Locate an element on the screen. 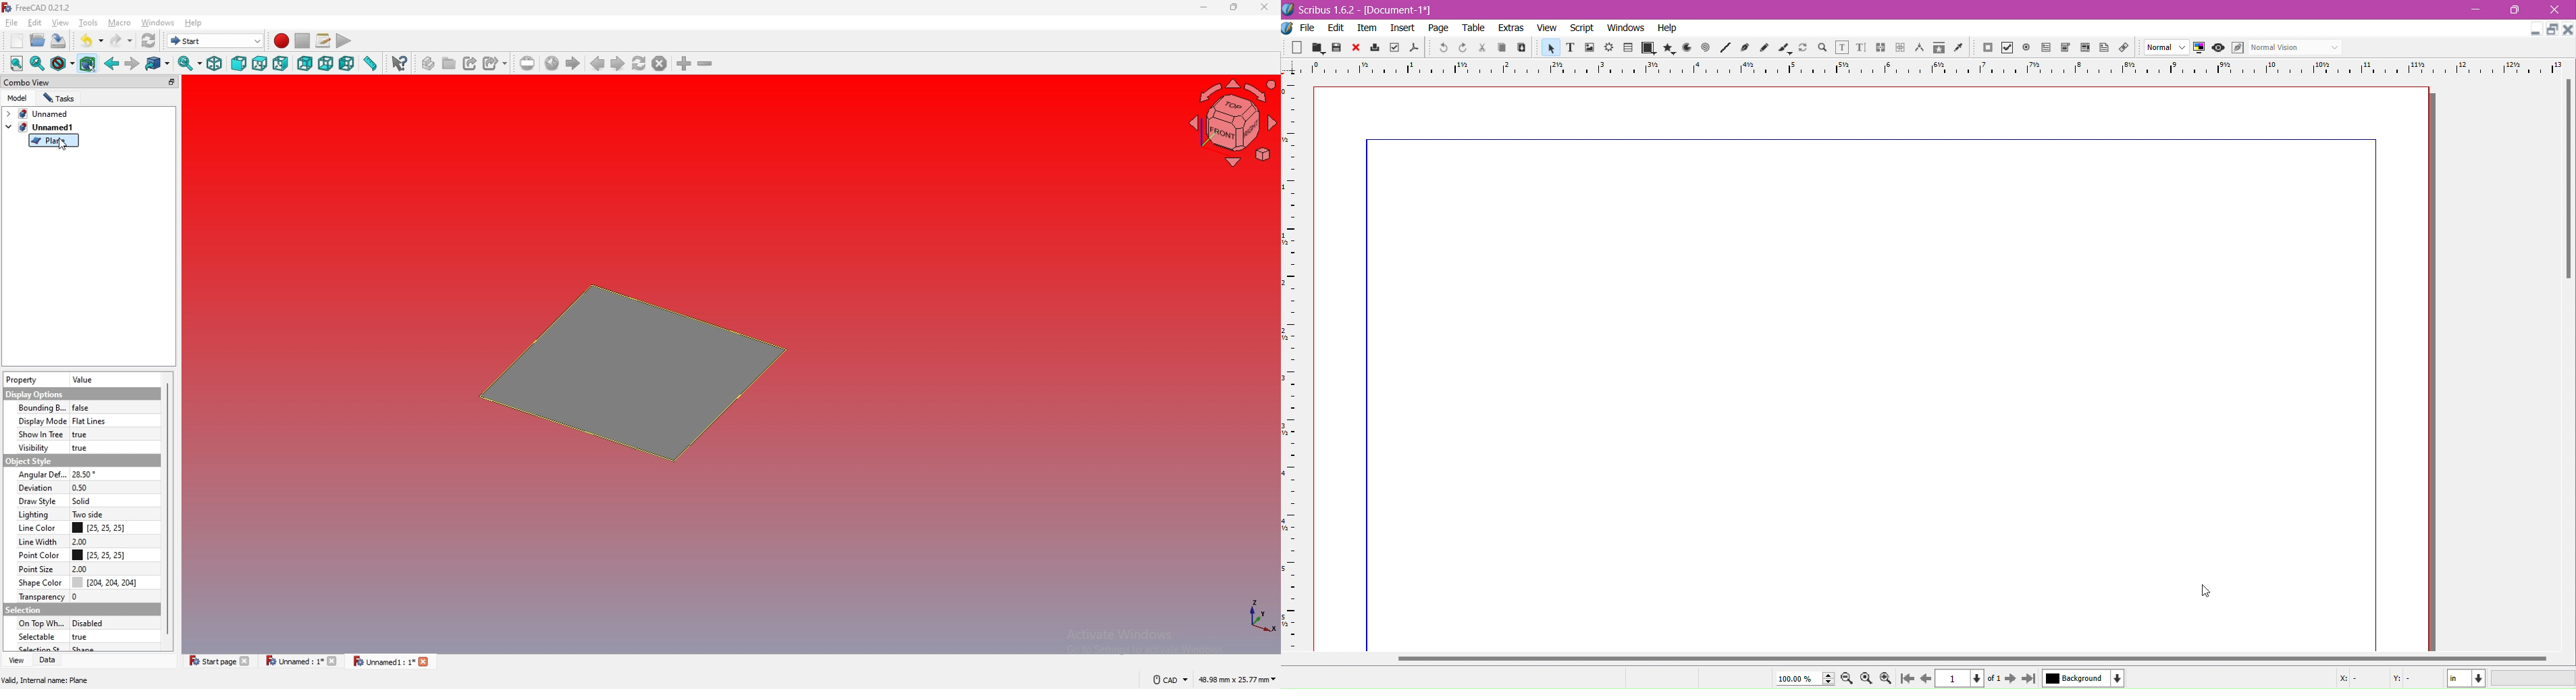 This screenshot has height=700, width=2576. app name is located at coordinates (1328, 11).